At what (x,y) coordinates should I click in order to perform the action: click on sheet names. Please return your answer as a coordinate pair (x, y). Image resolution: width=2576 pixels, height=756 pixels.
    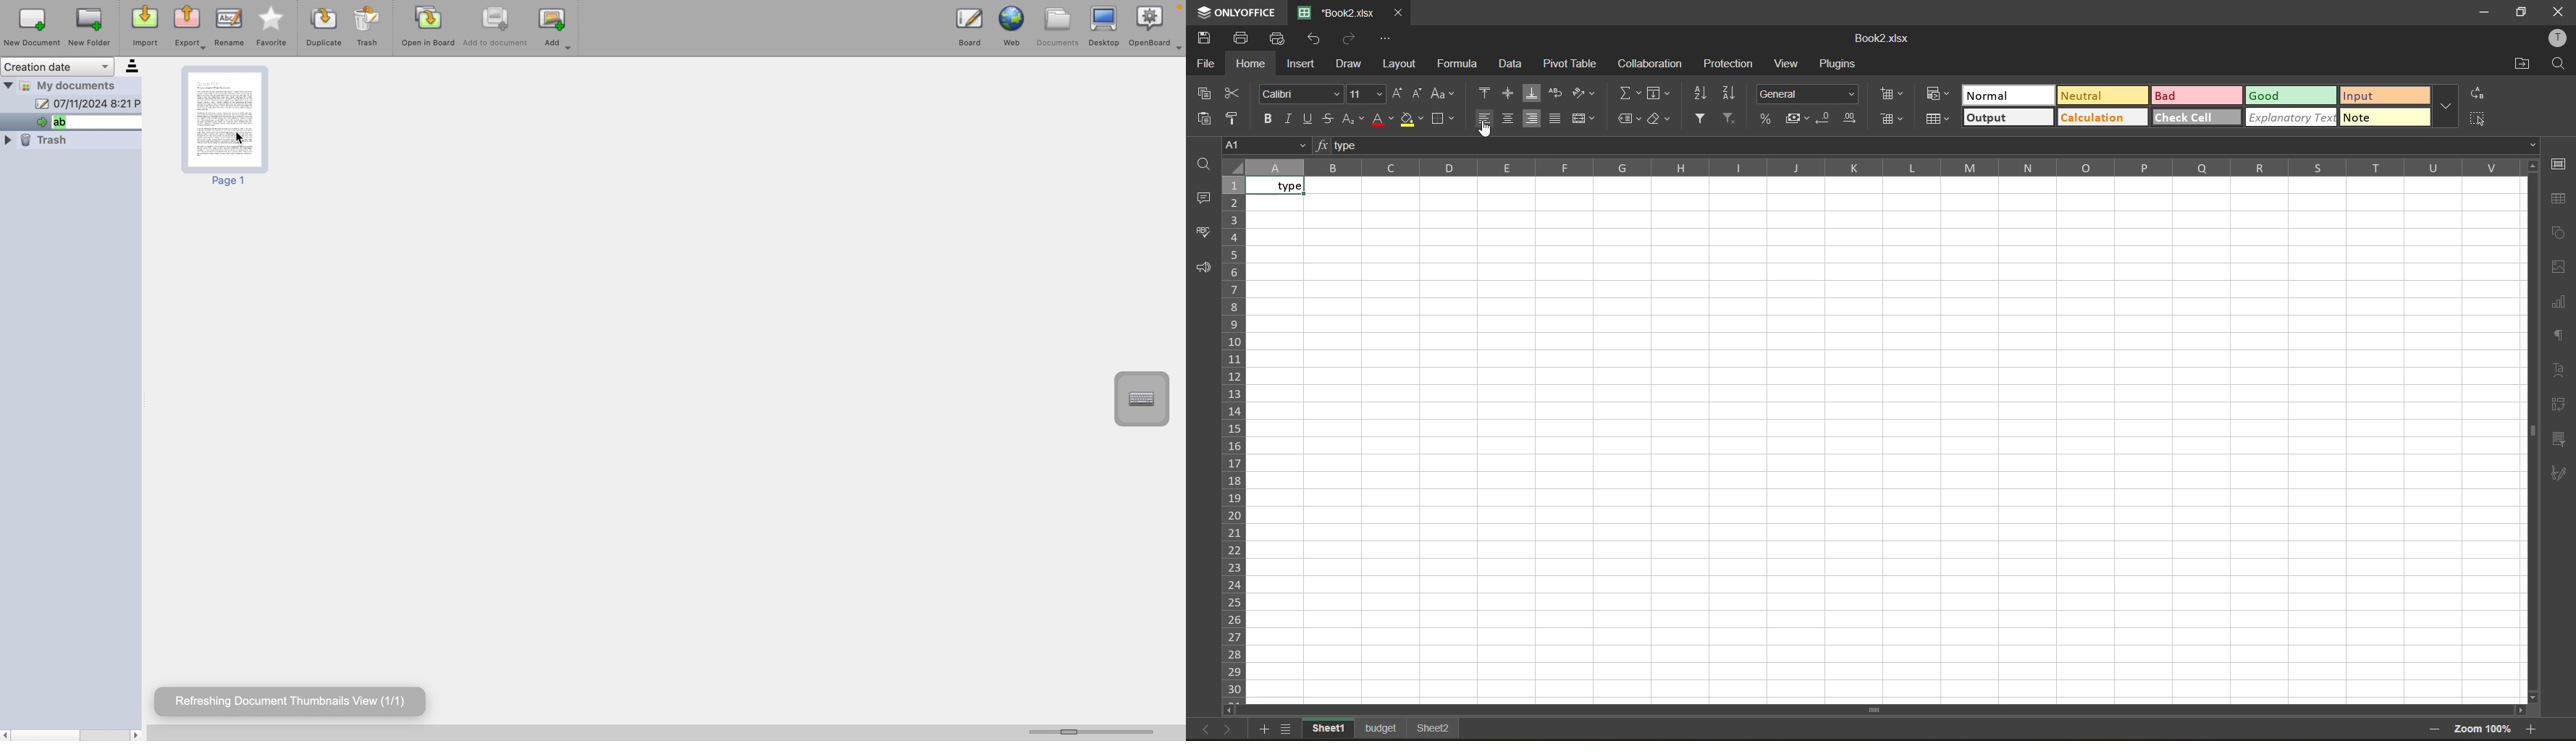
    Looking at the image, I should click on (1382, 728).